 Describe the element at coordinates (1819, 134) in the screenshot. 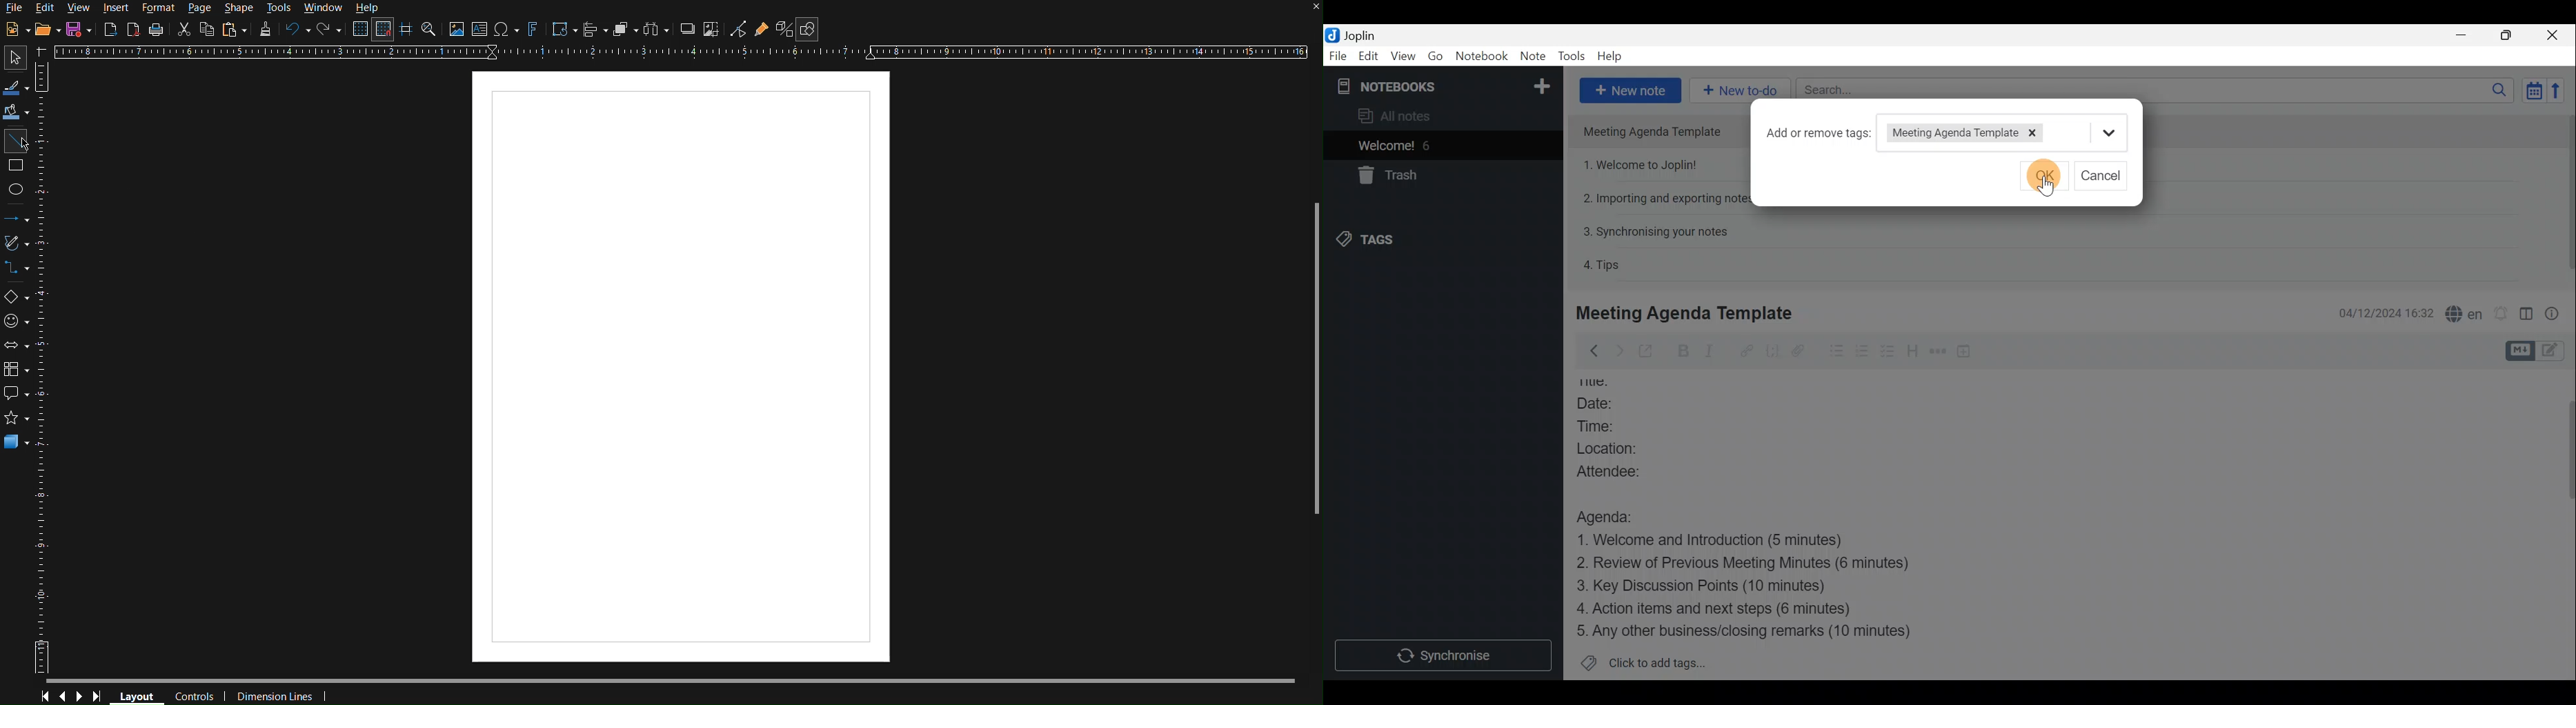

I see `Add or remove tags:` at that location.